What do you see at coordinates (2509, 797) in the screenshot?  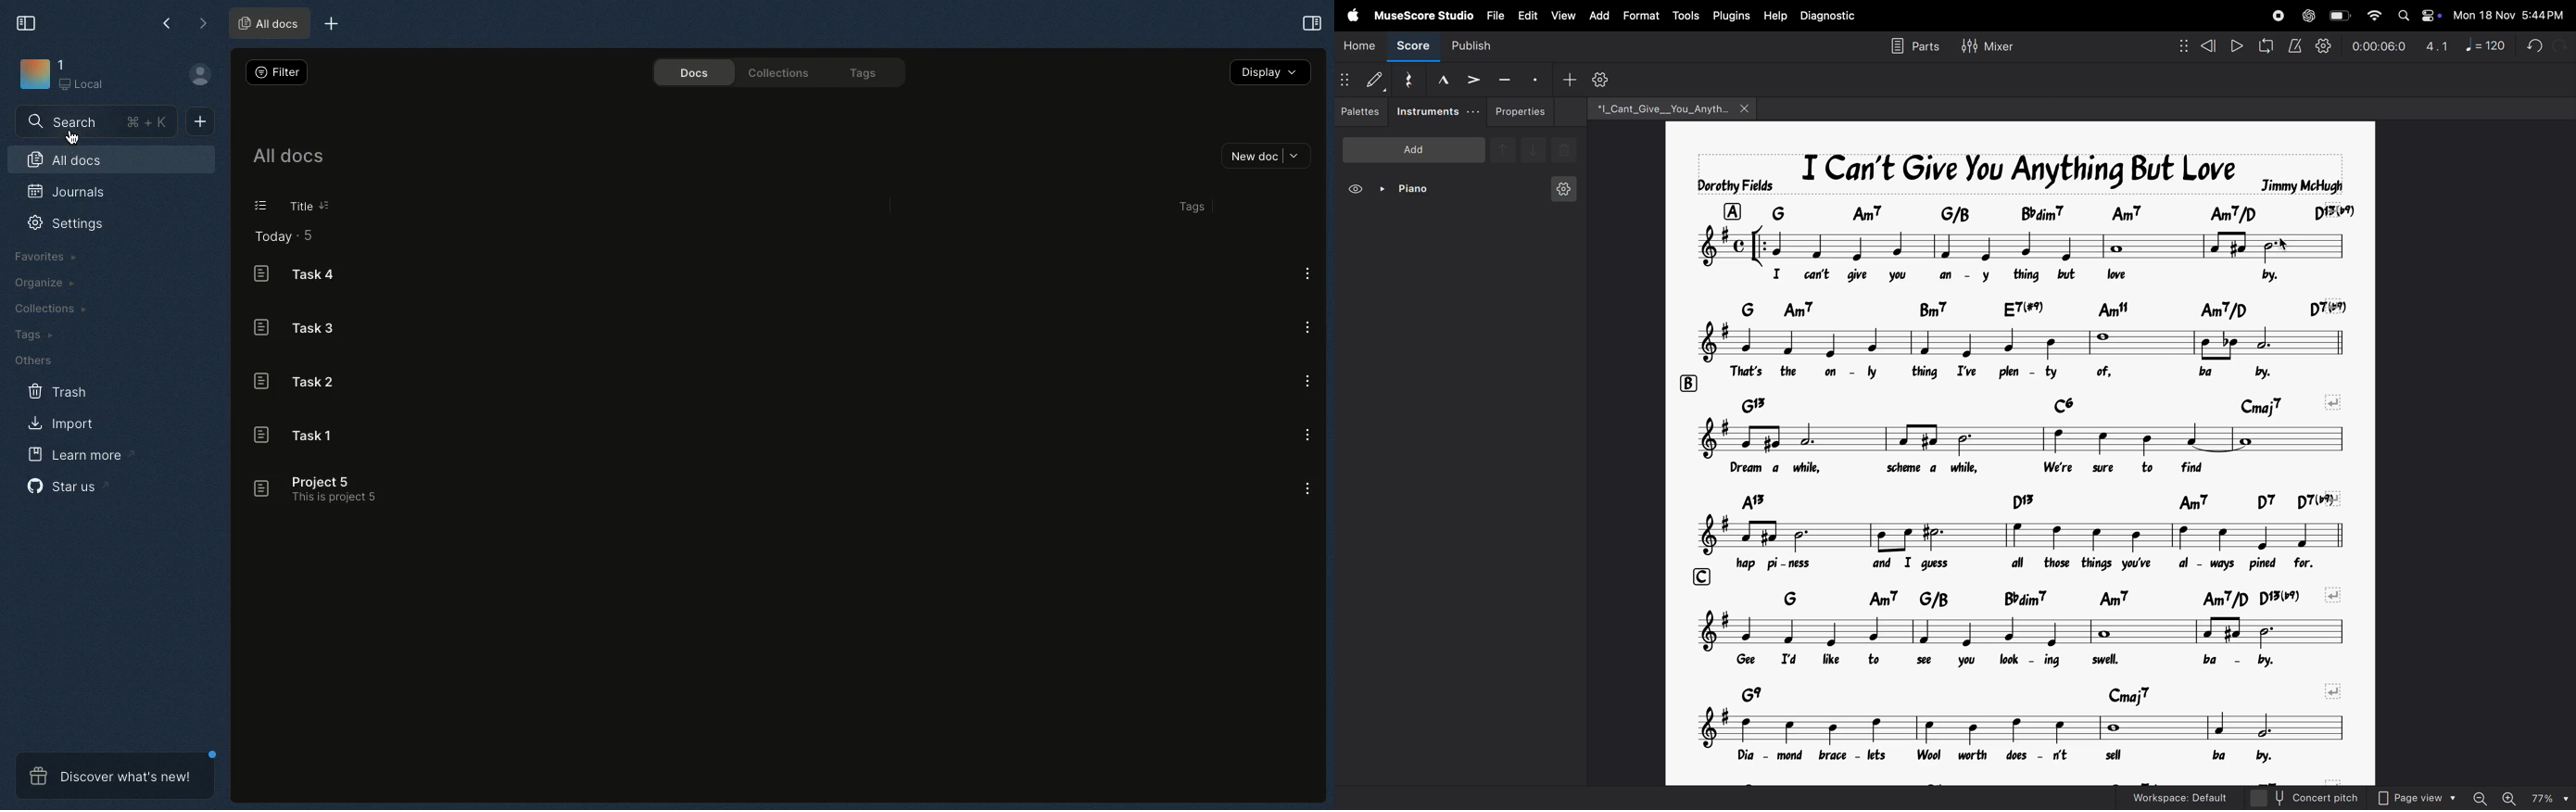 I see `zoom in` at bounding box center [2509, 797].